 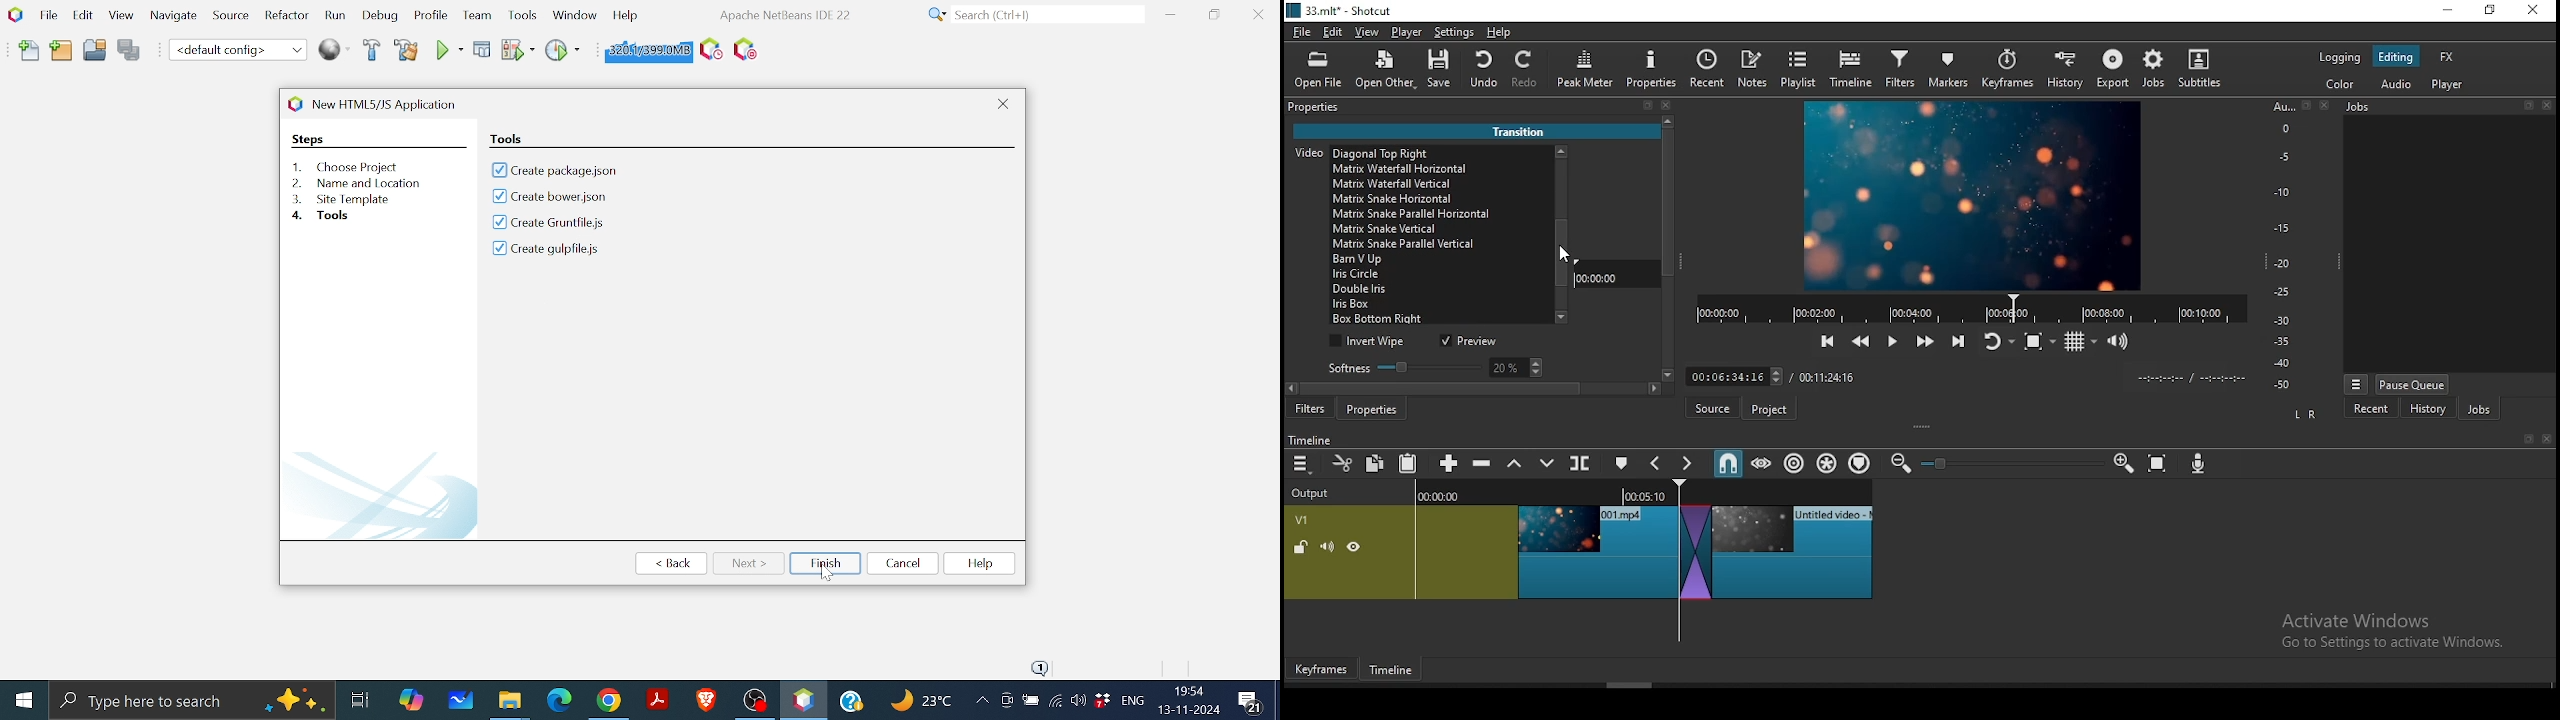 I want to click on cut, so click(x=1343, y=463).